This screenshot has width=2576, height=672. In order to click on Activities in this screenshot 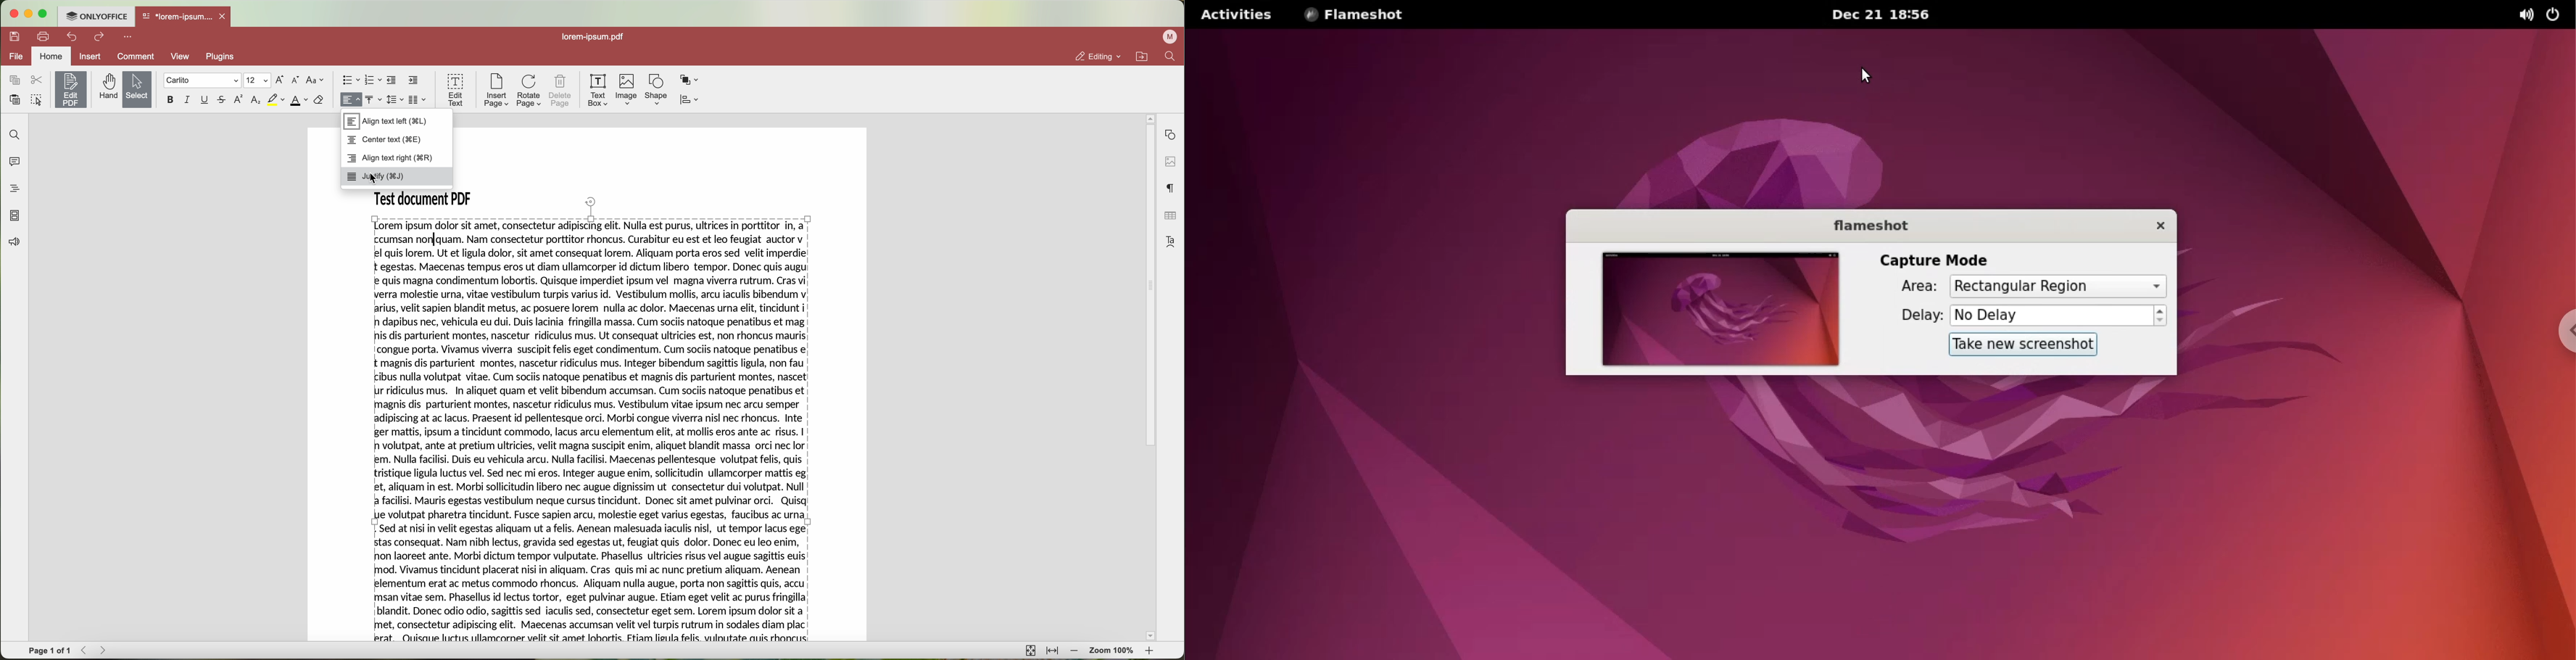, I will do `click(1235, 15)`.